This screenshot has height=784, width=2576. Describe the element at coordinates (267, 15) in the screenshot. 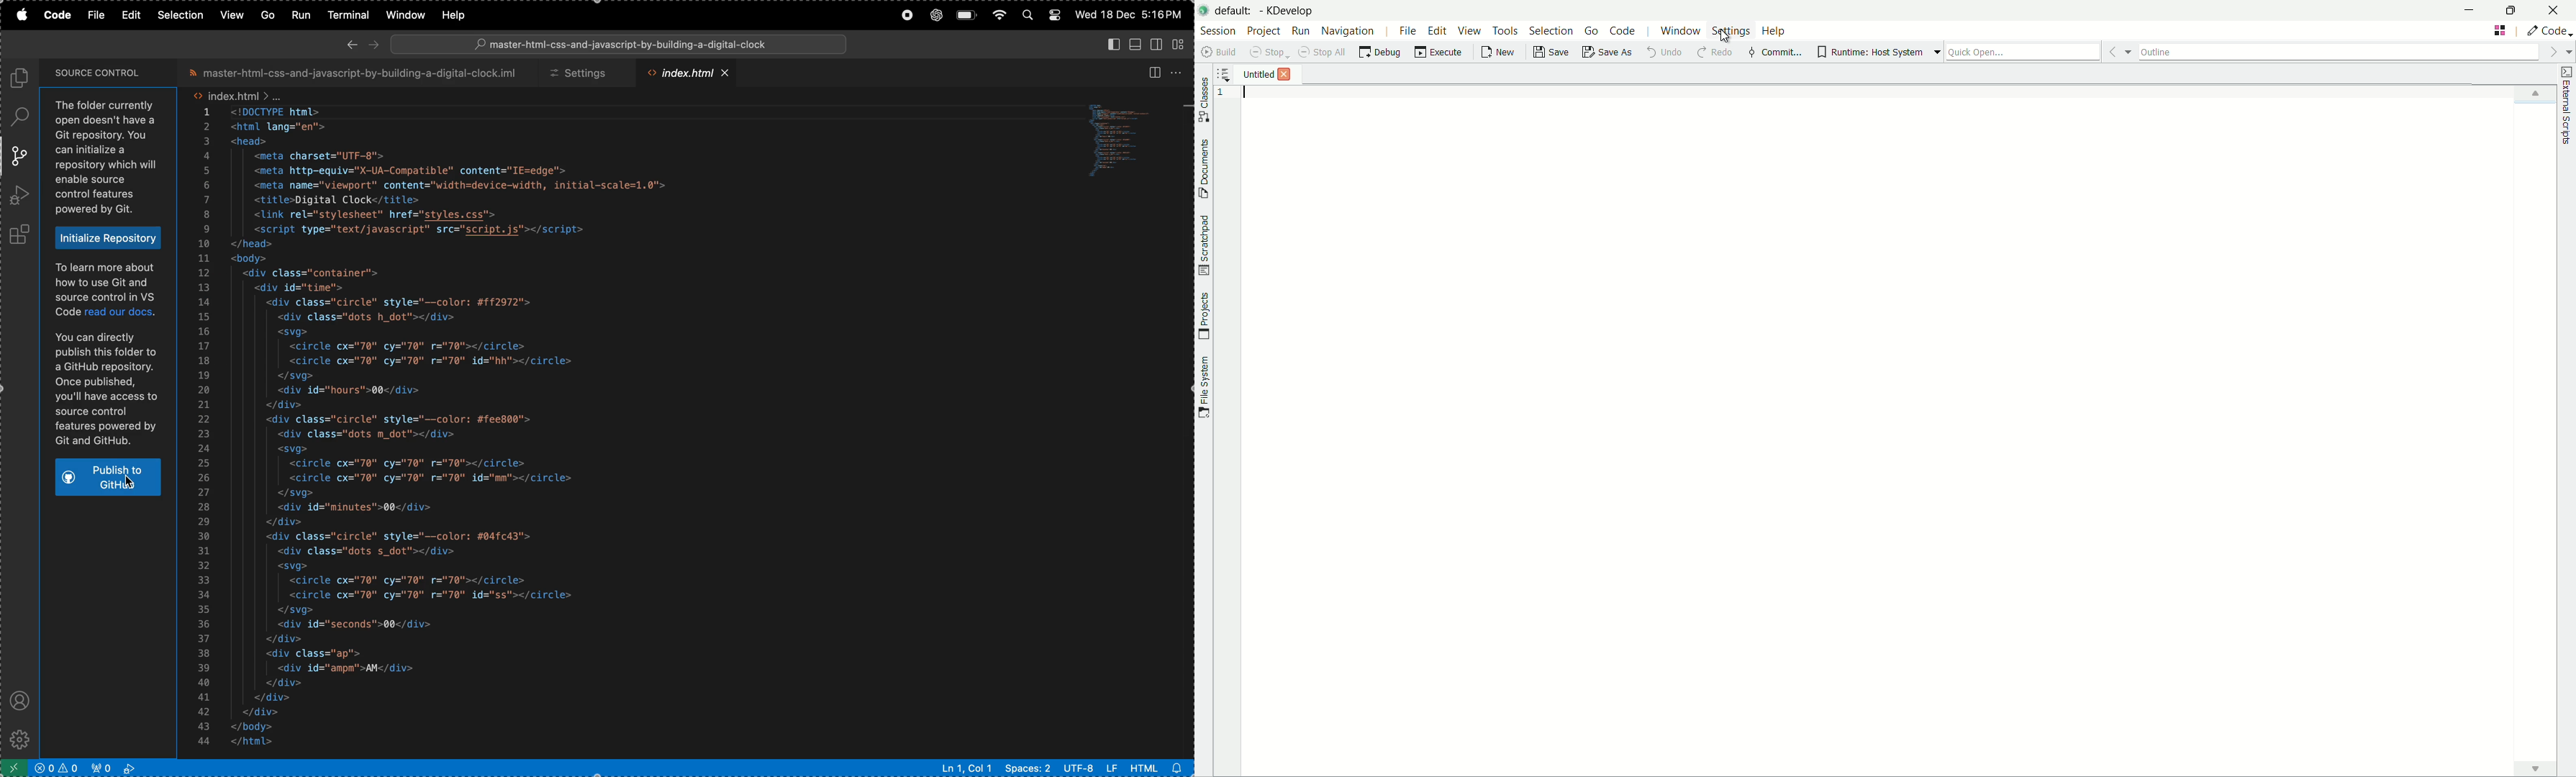

I see `go` at that location.